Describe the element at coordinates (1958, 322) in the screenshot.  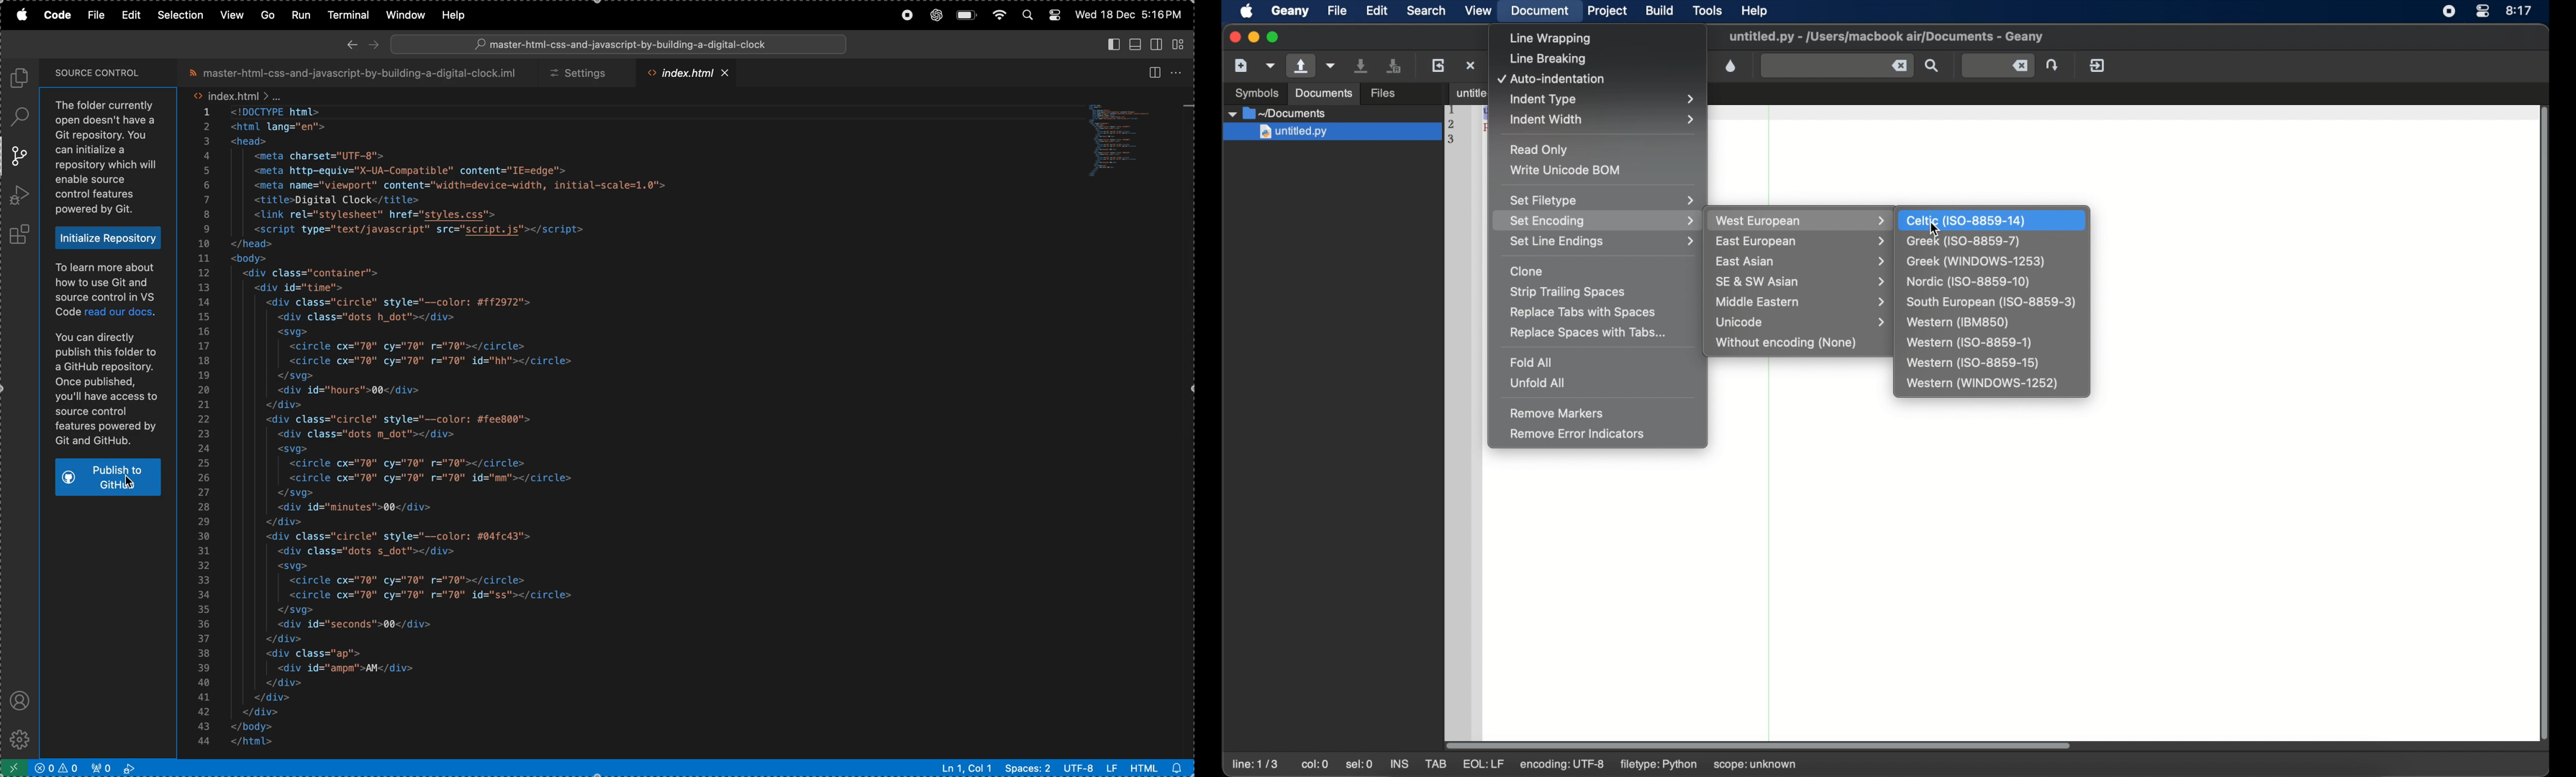
I see `western` at that location.